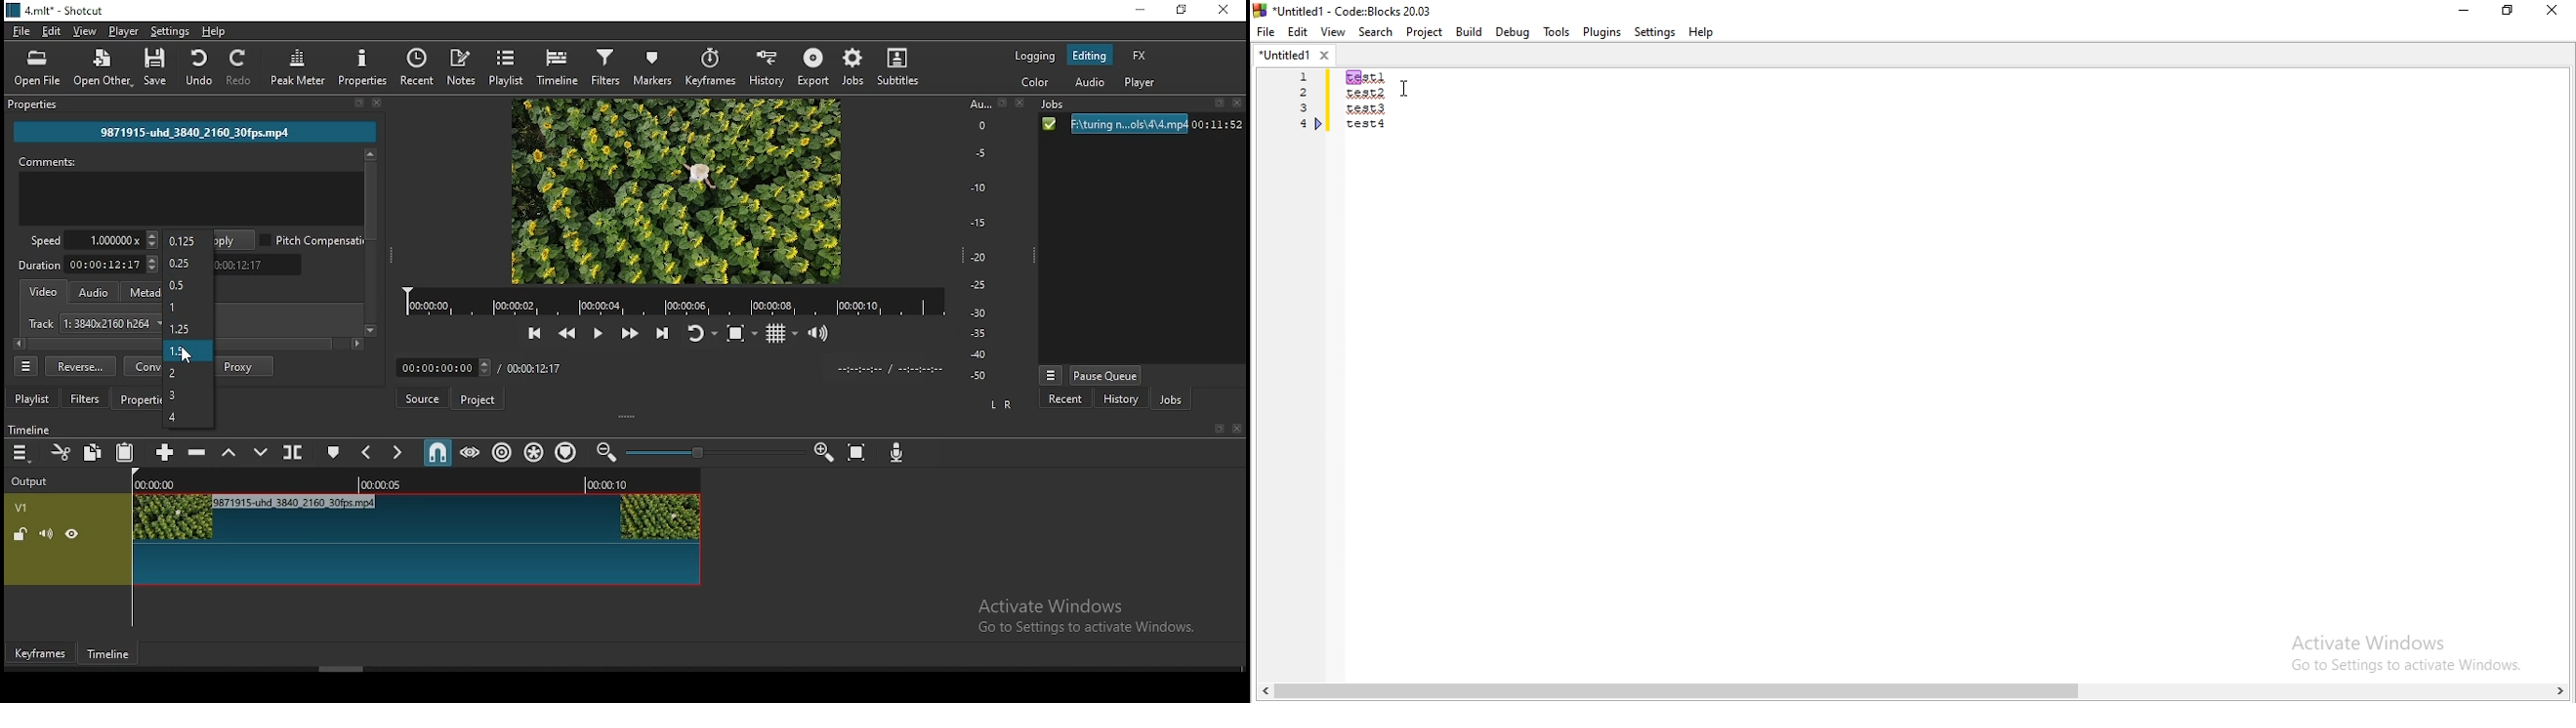 This screenshot has height=728, width=2576. Describe the element at coordinates (1295, 53) in the screenshot. I see `untitled1` at that location.